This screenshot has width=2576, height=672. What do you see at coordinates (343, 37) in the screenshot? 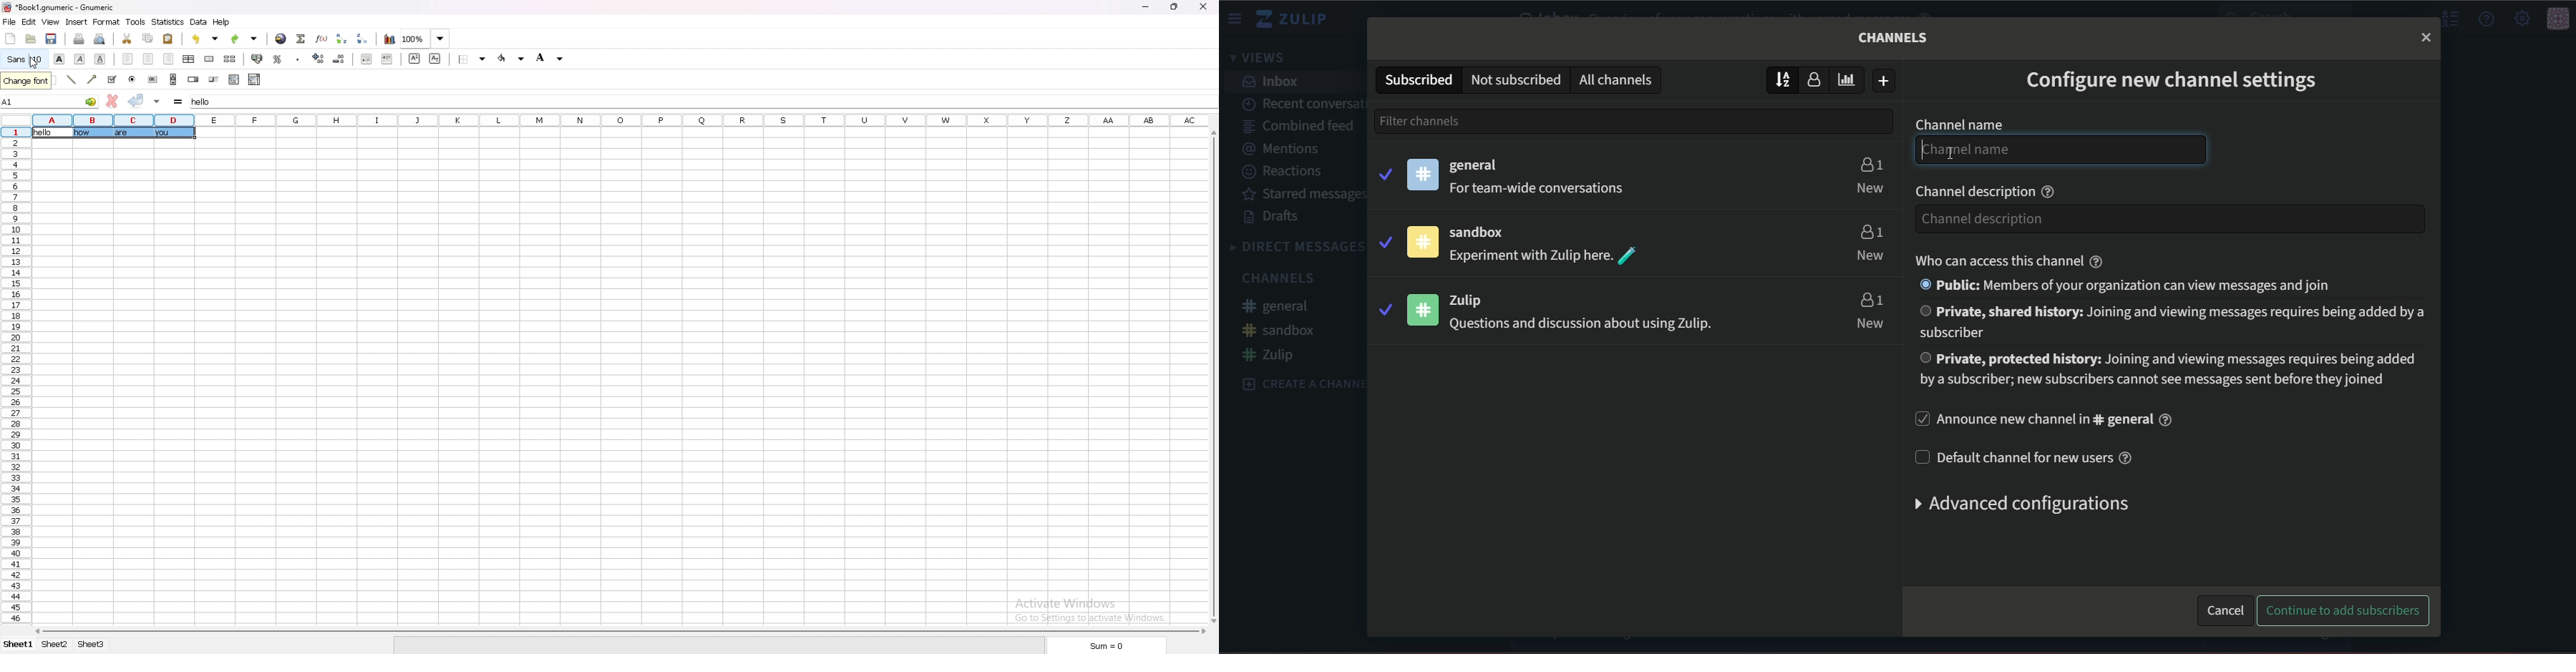
I see `sort ascending` at bounding box center [343, 37].